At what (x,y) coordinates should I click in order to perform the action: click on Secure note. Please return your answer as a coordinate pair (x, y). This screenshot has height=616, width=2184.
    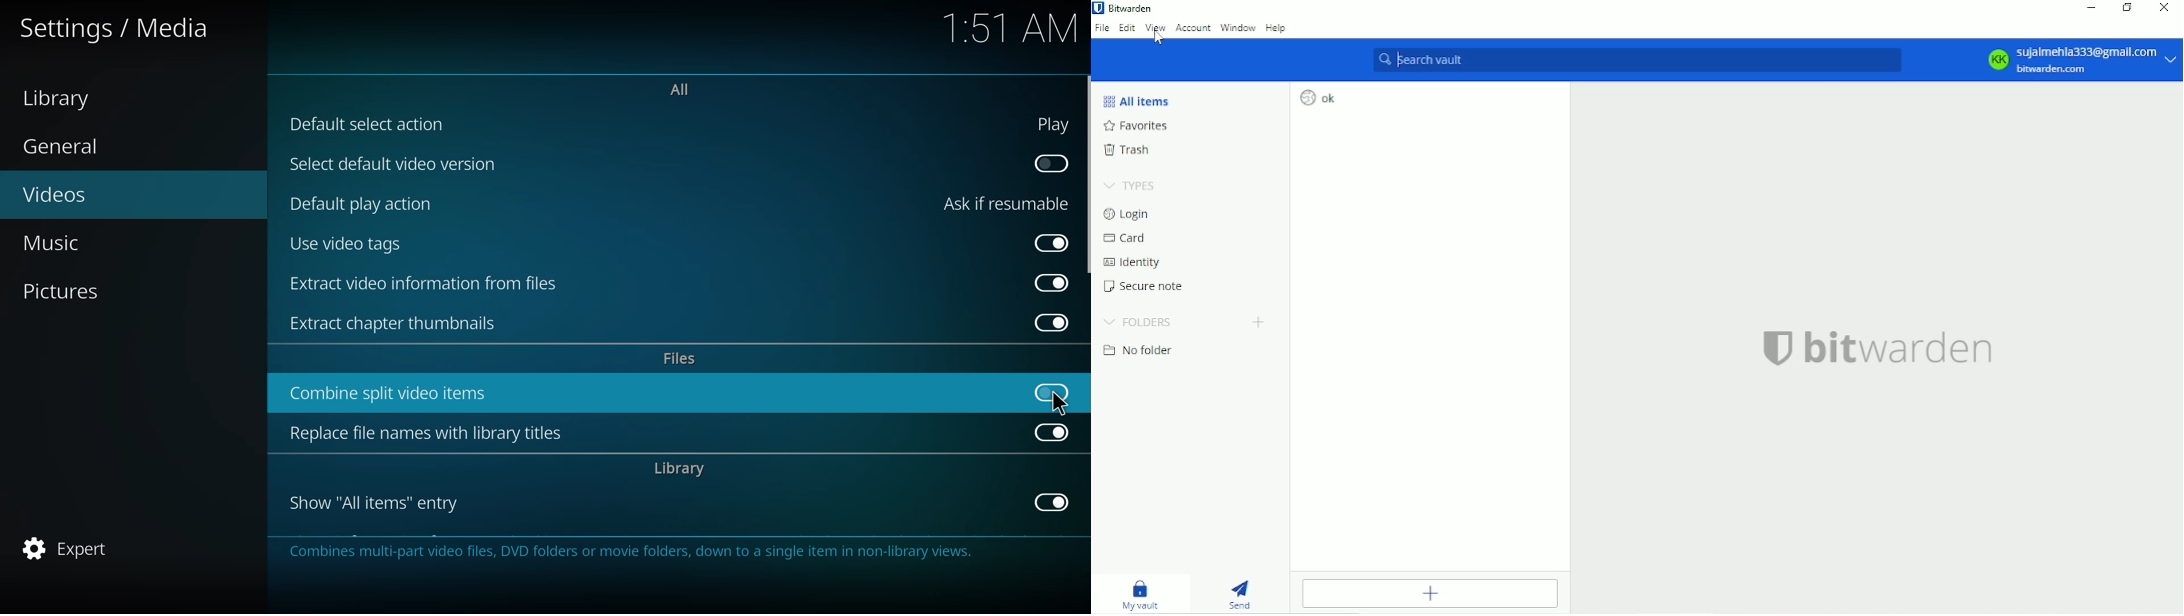
    Looking at the image, I should click on (1146, 287).